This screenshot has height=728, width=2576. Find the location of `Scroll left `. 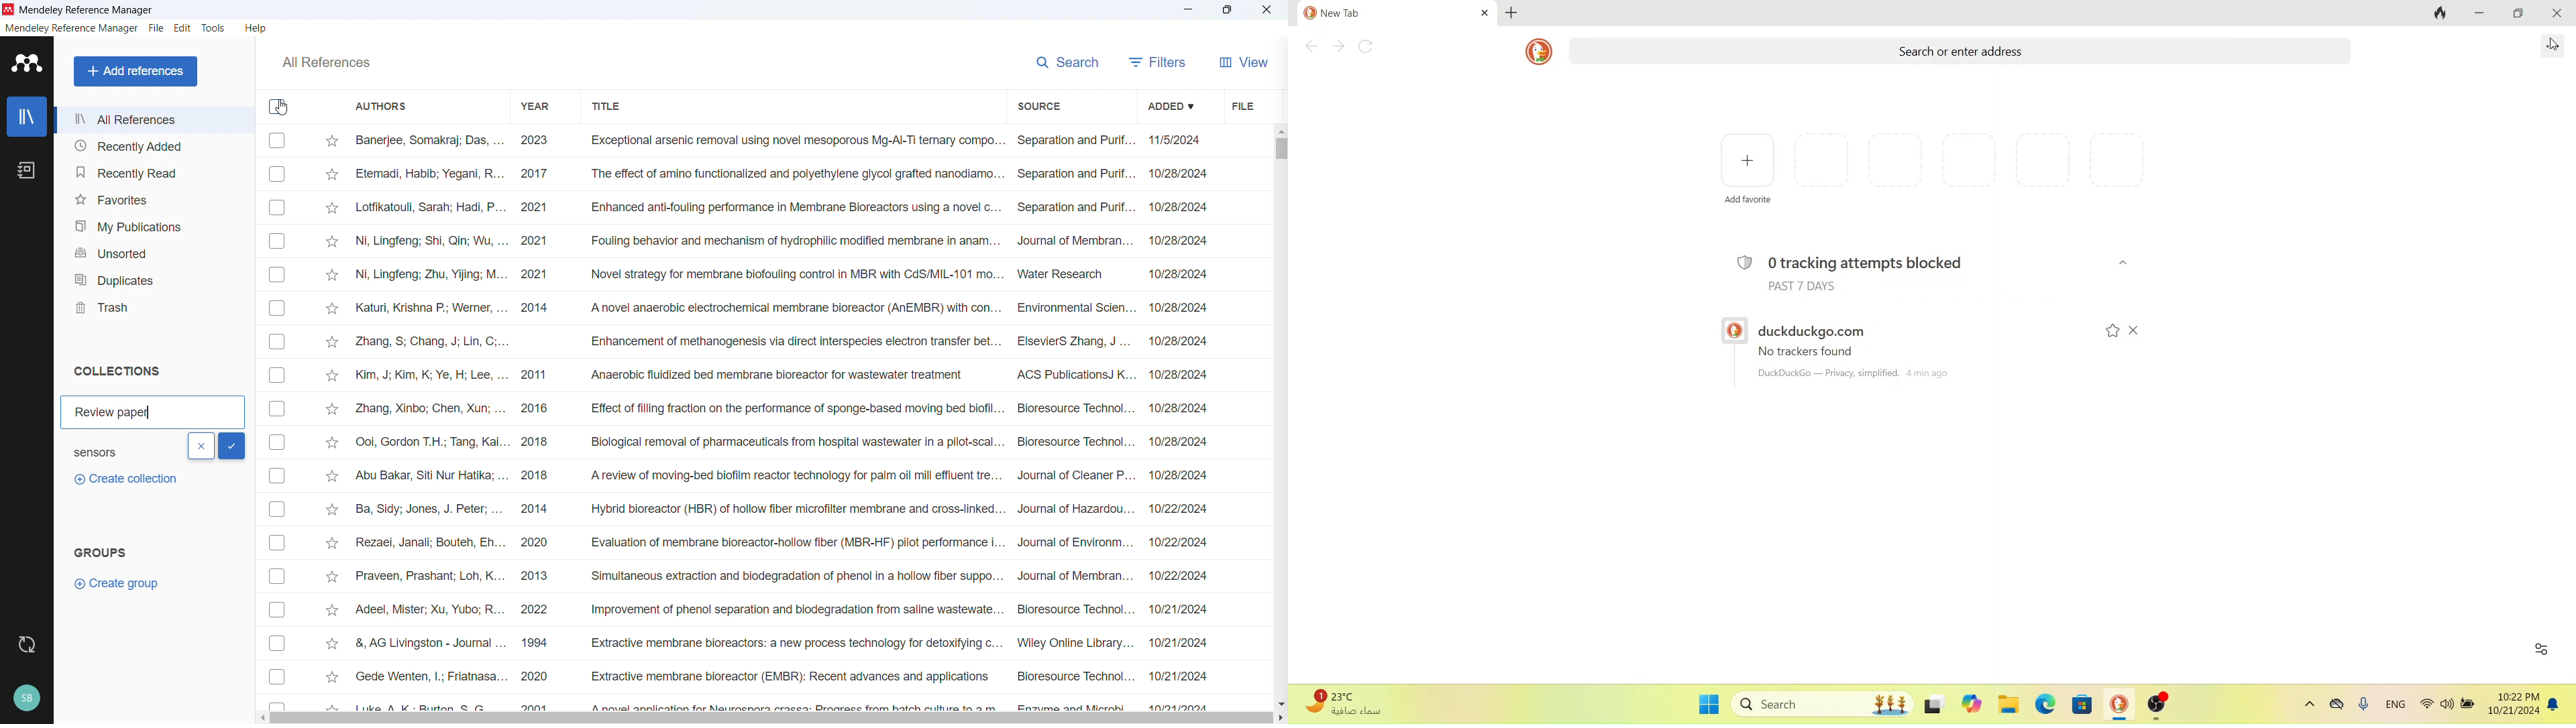

Scroll left  is located at coordinates (265, 718).